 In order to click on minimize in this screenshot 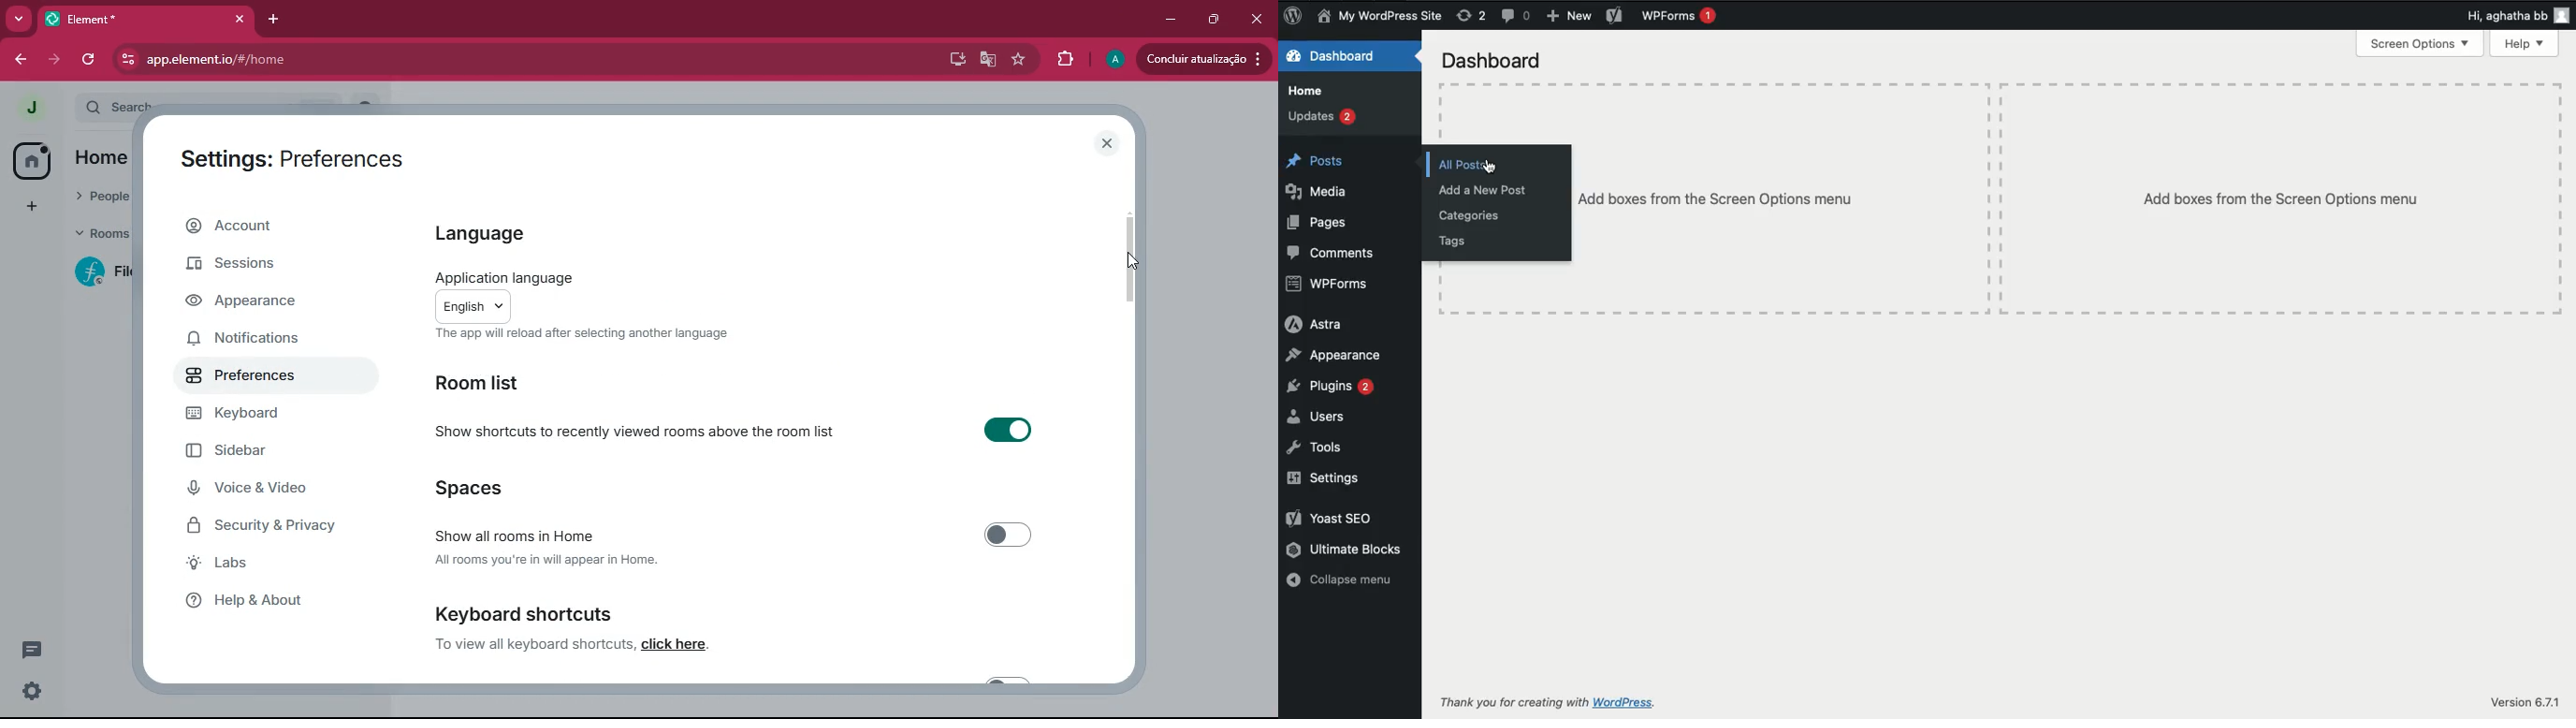, I will do `click(1169, 20)`.